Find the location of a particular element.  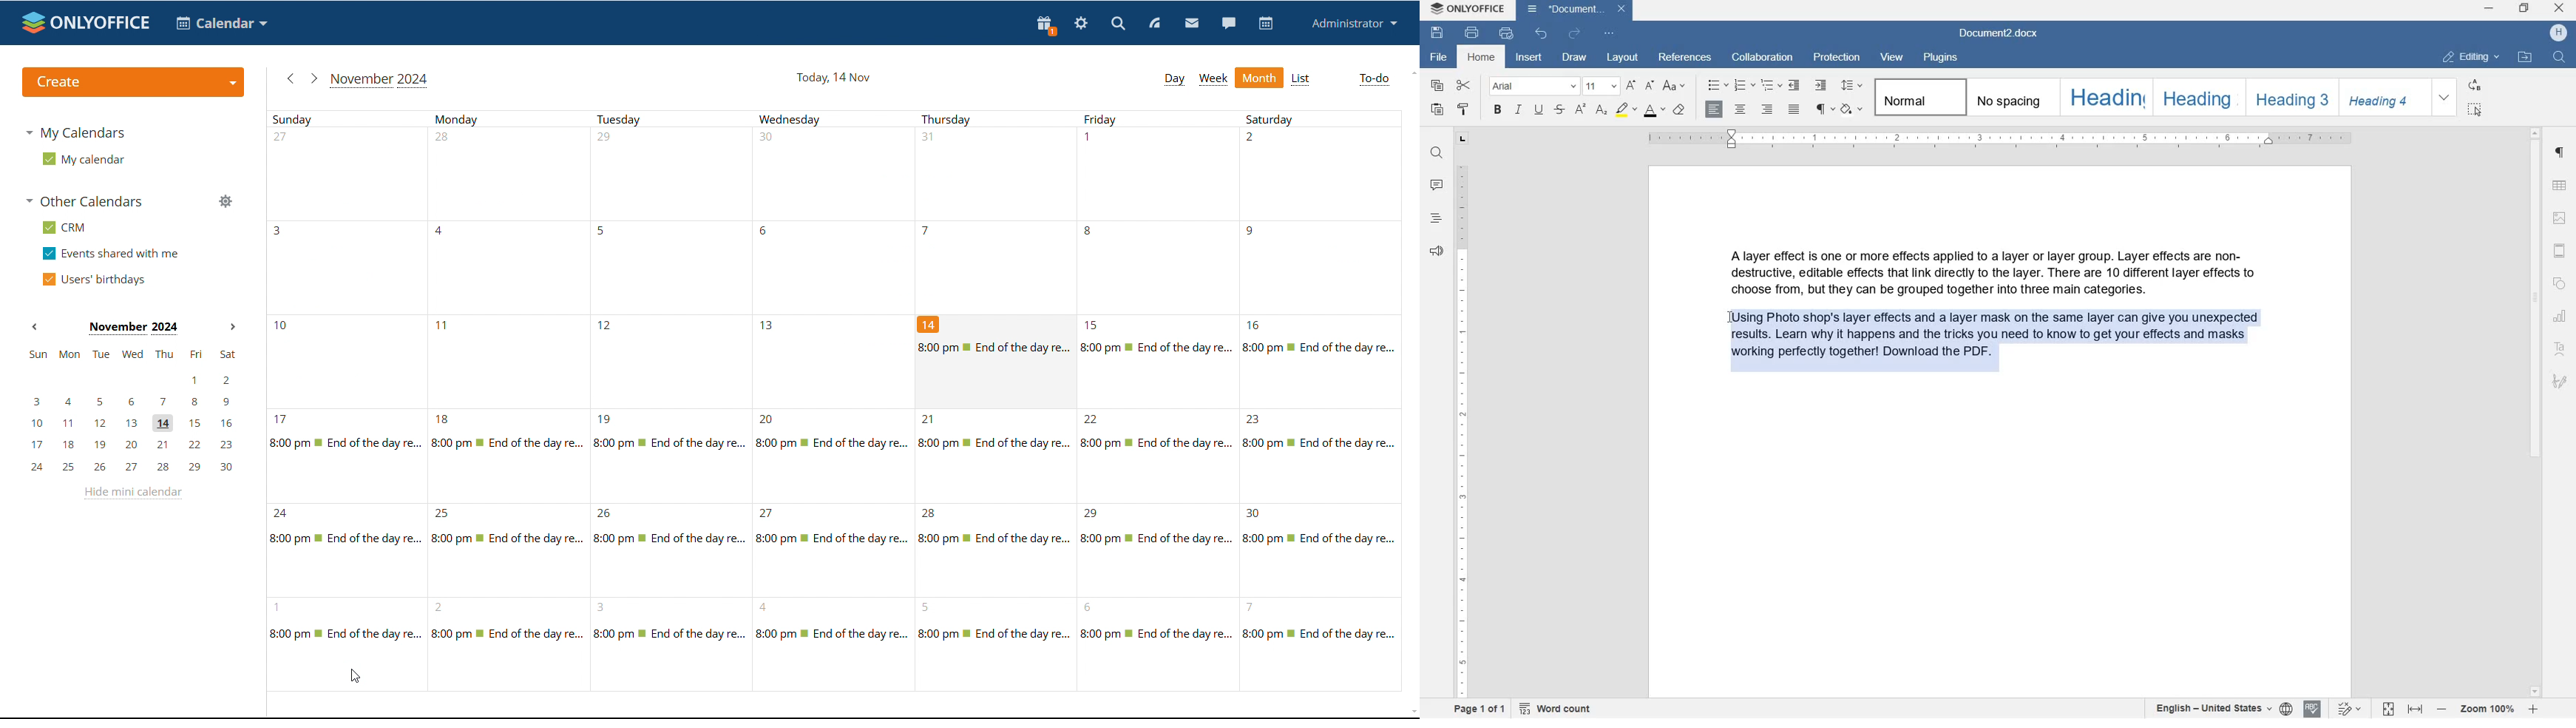

COPY STYLE is located at coordinates (1465, 110).